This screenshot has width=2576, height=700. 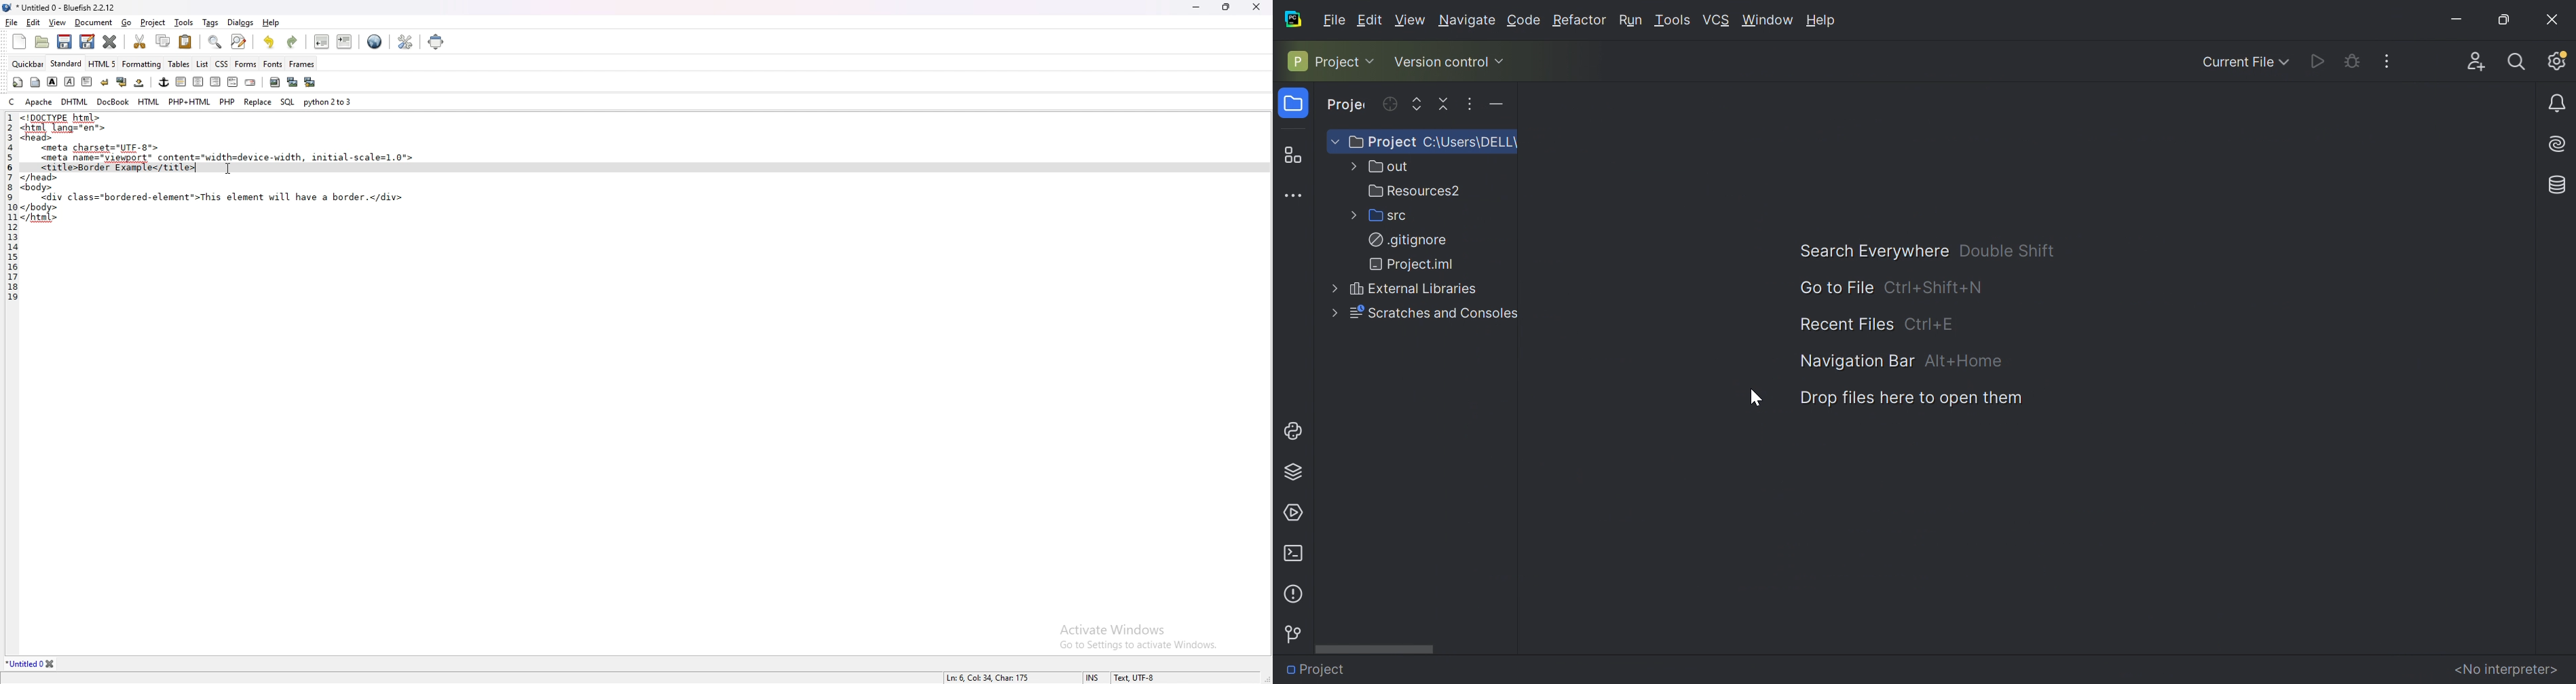 What do you see at coordinates (2505, 668) in the screenshot?
I see `<No interpreter>` at bounding box center [2505, 668].